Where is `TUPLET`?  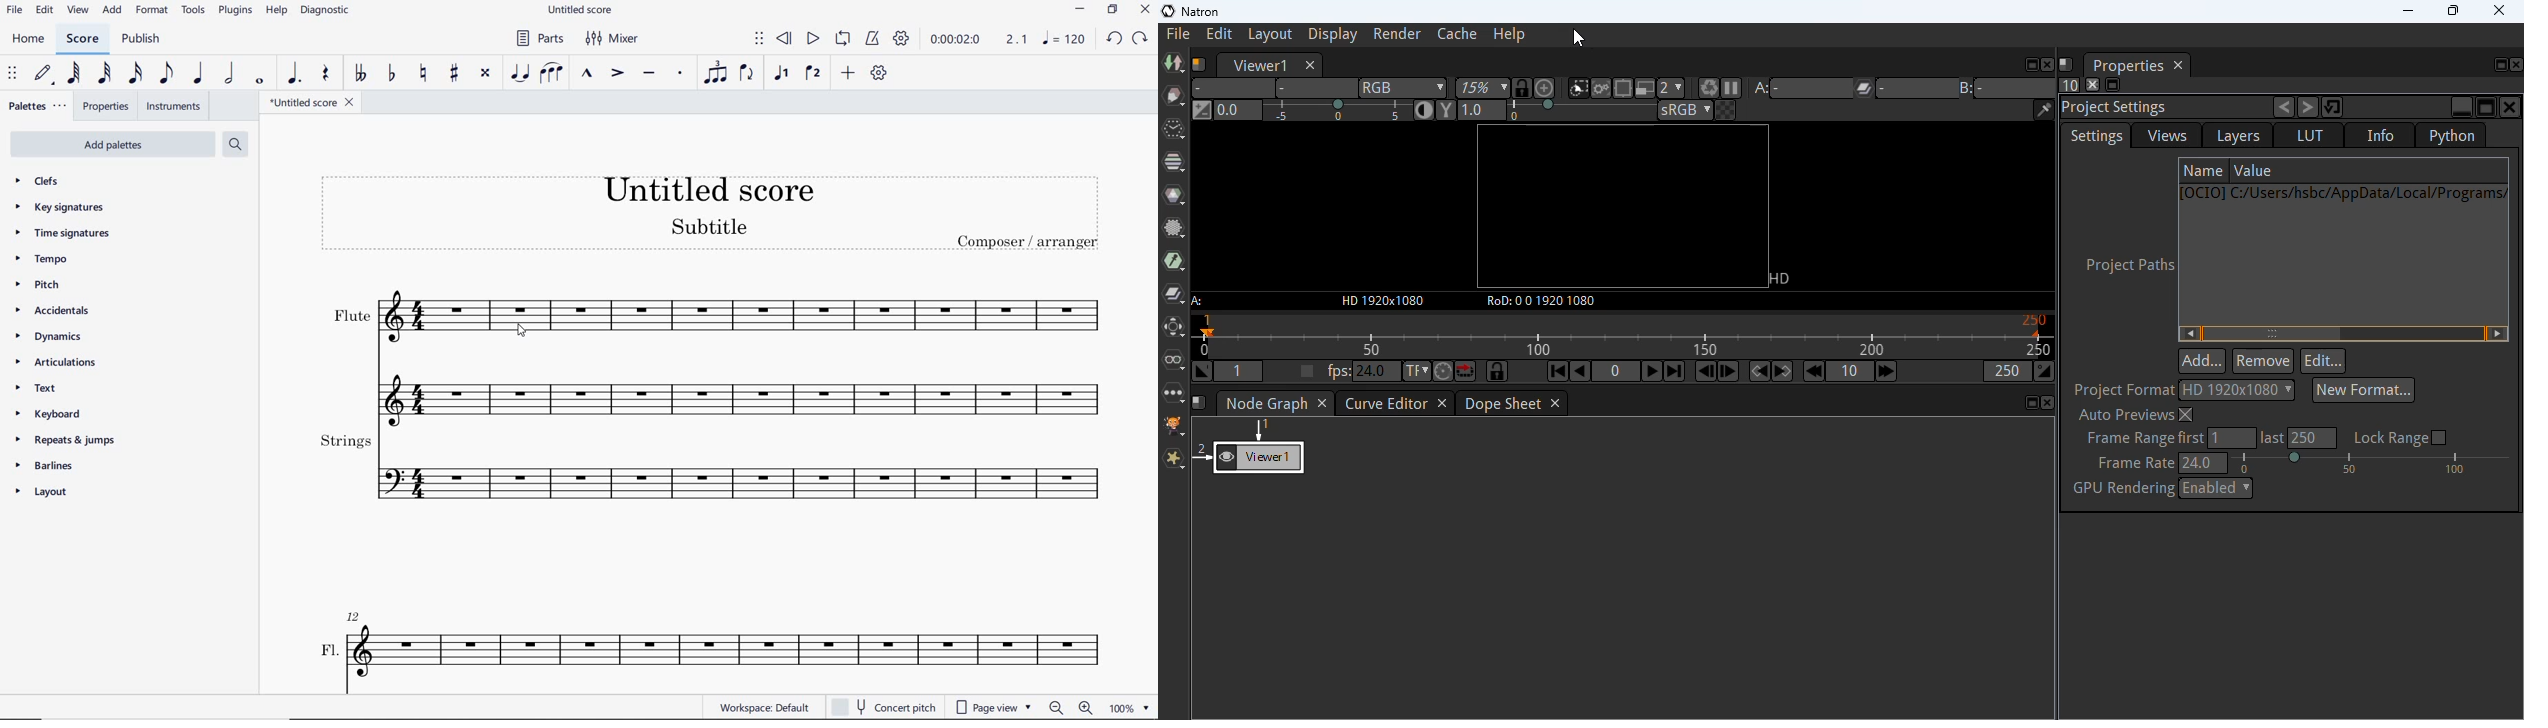
TUPLET is located at coordinates (719, 72).